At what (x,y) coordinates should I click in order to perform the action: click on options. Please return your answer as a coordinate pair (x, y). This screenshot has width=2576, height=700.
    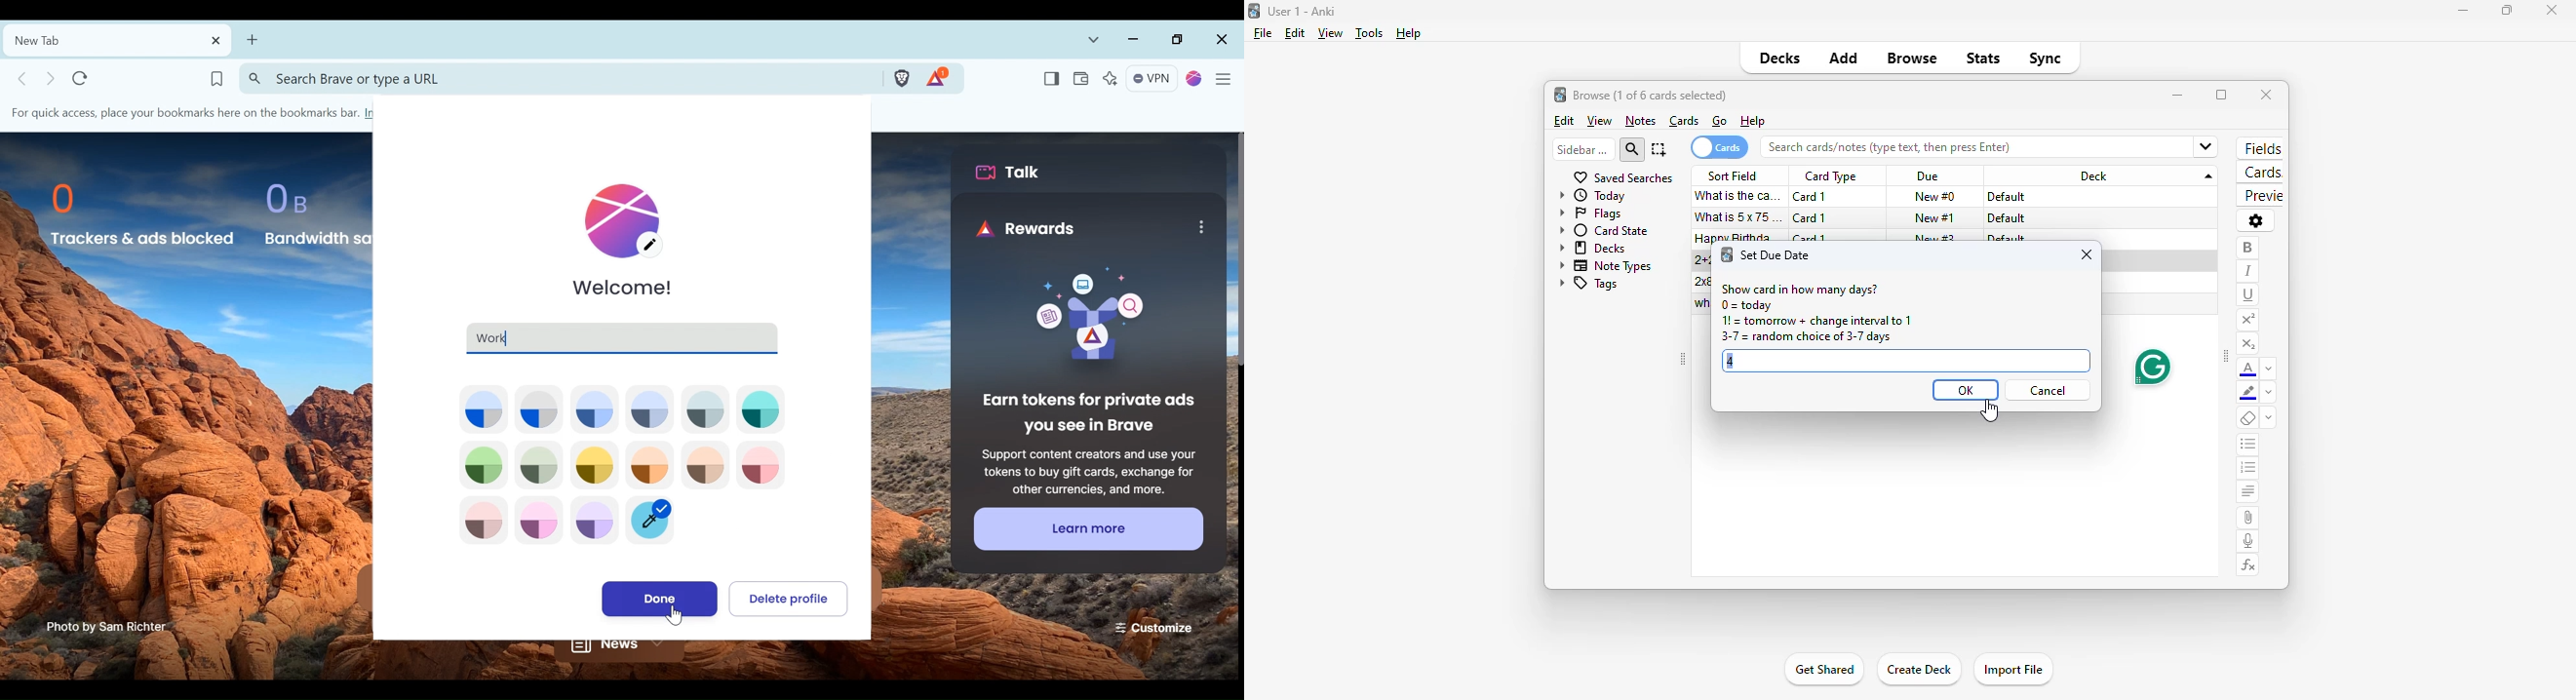
    Looking at the image, I should click on (2255, 220).